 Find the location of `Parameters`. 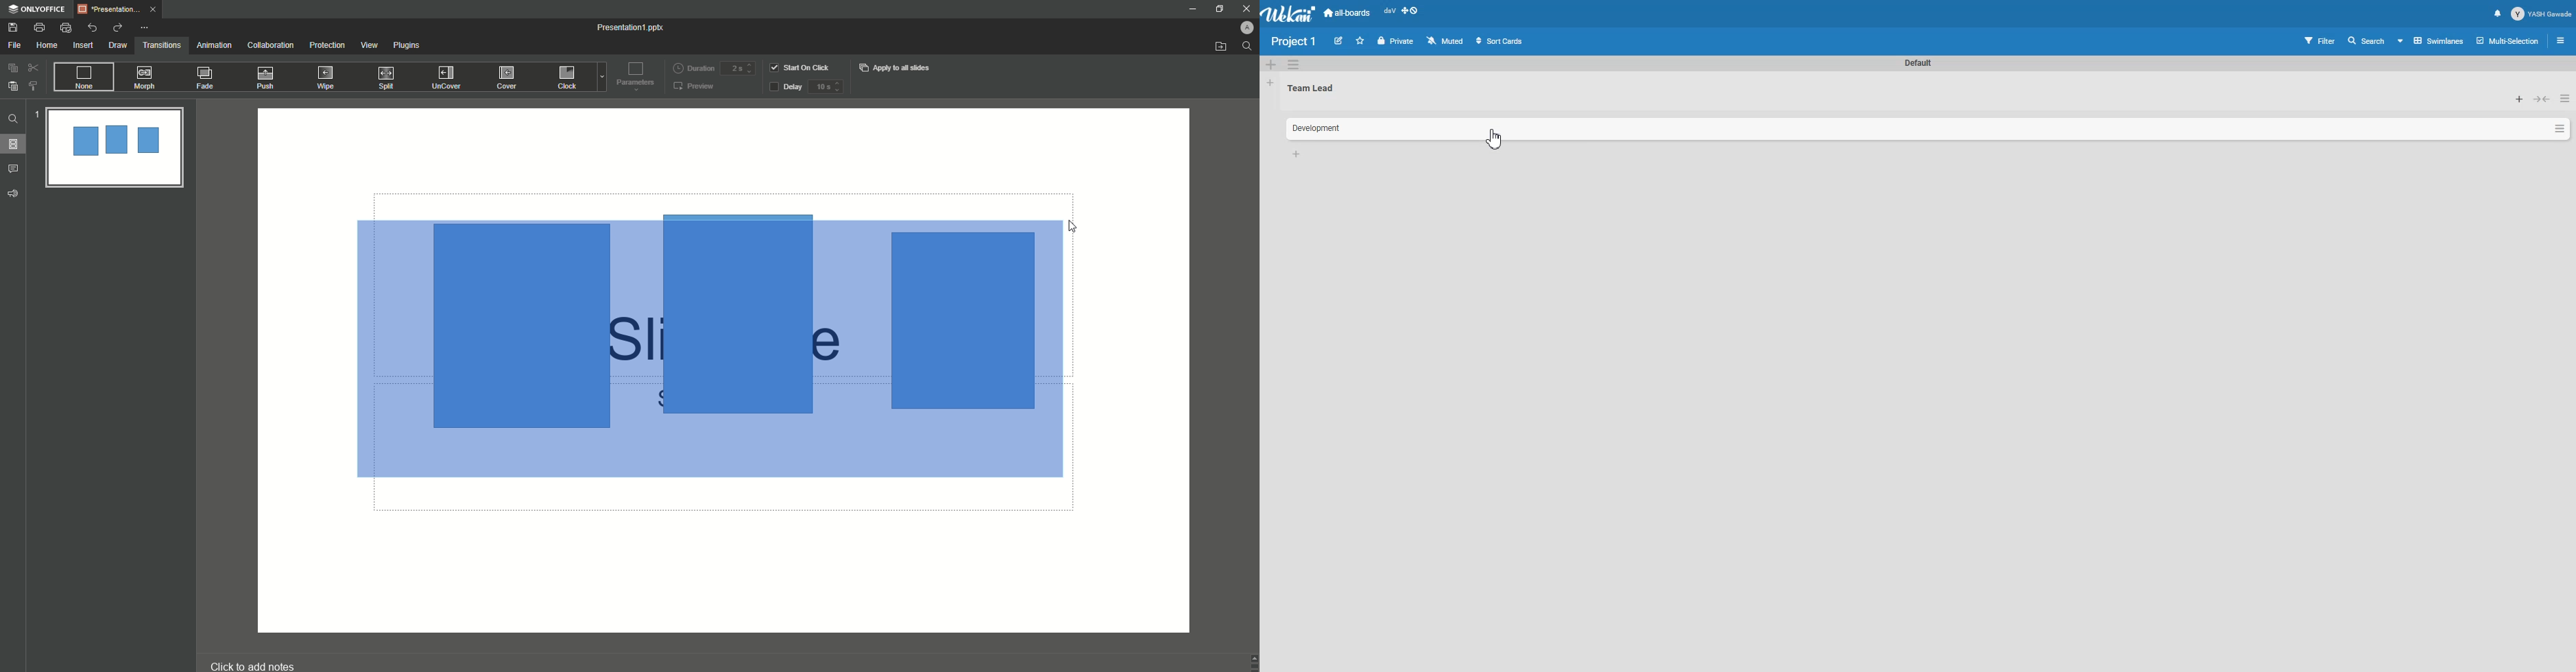

Parameters is located at coordinates (633, 75).